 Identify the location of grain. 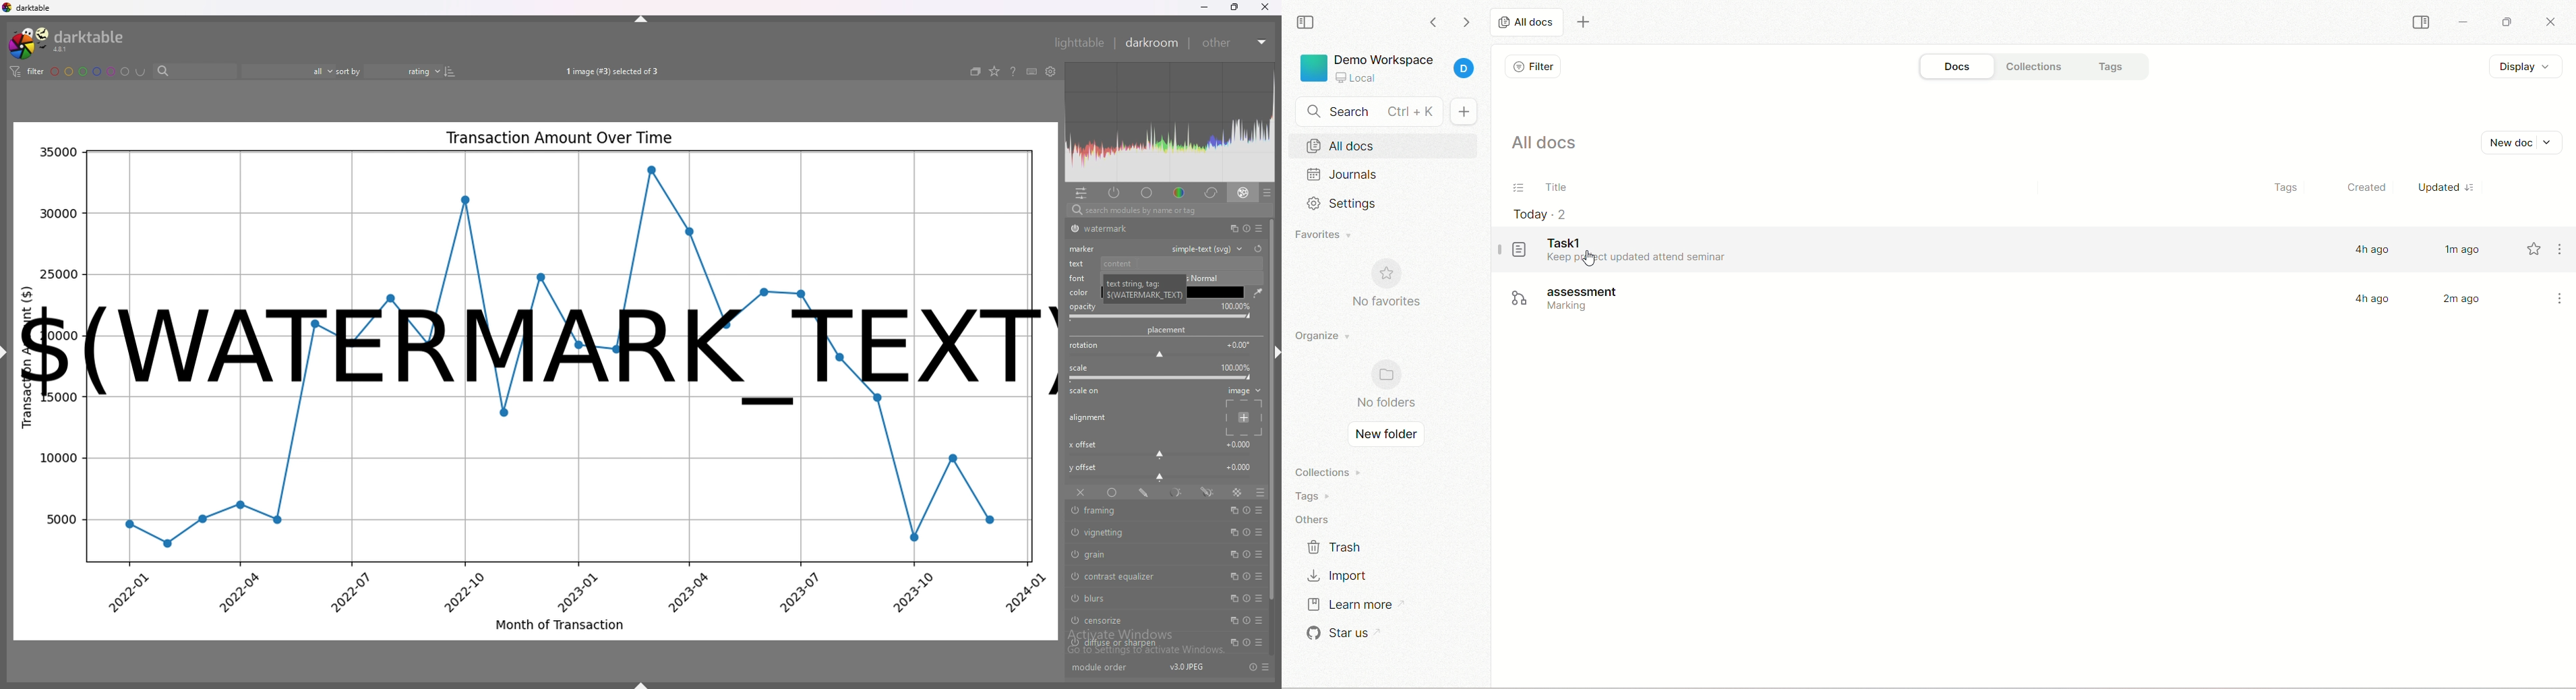
(1138, 553).